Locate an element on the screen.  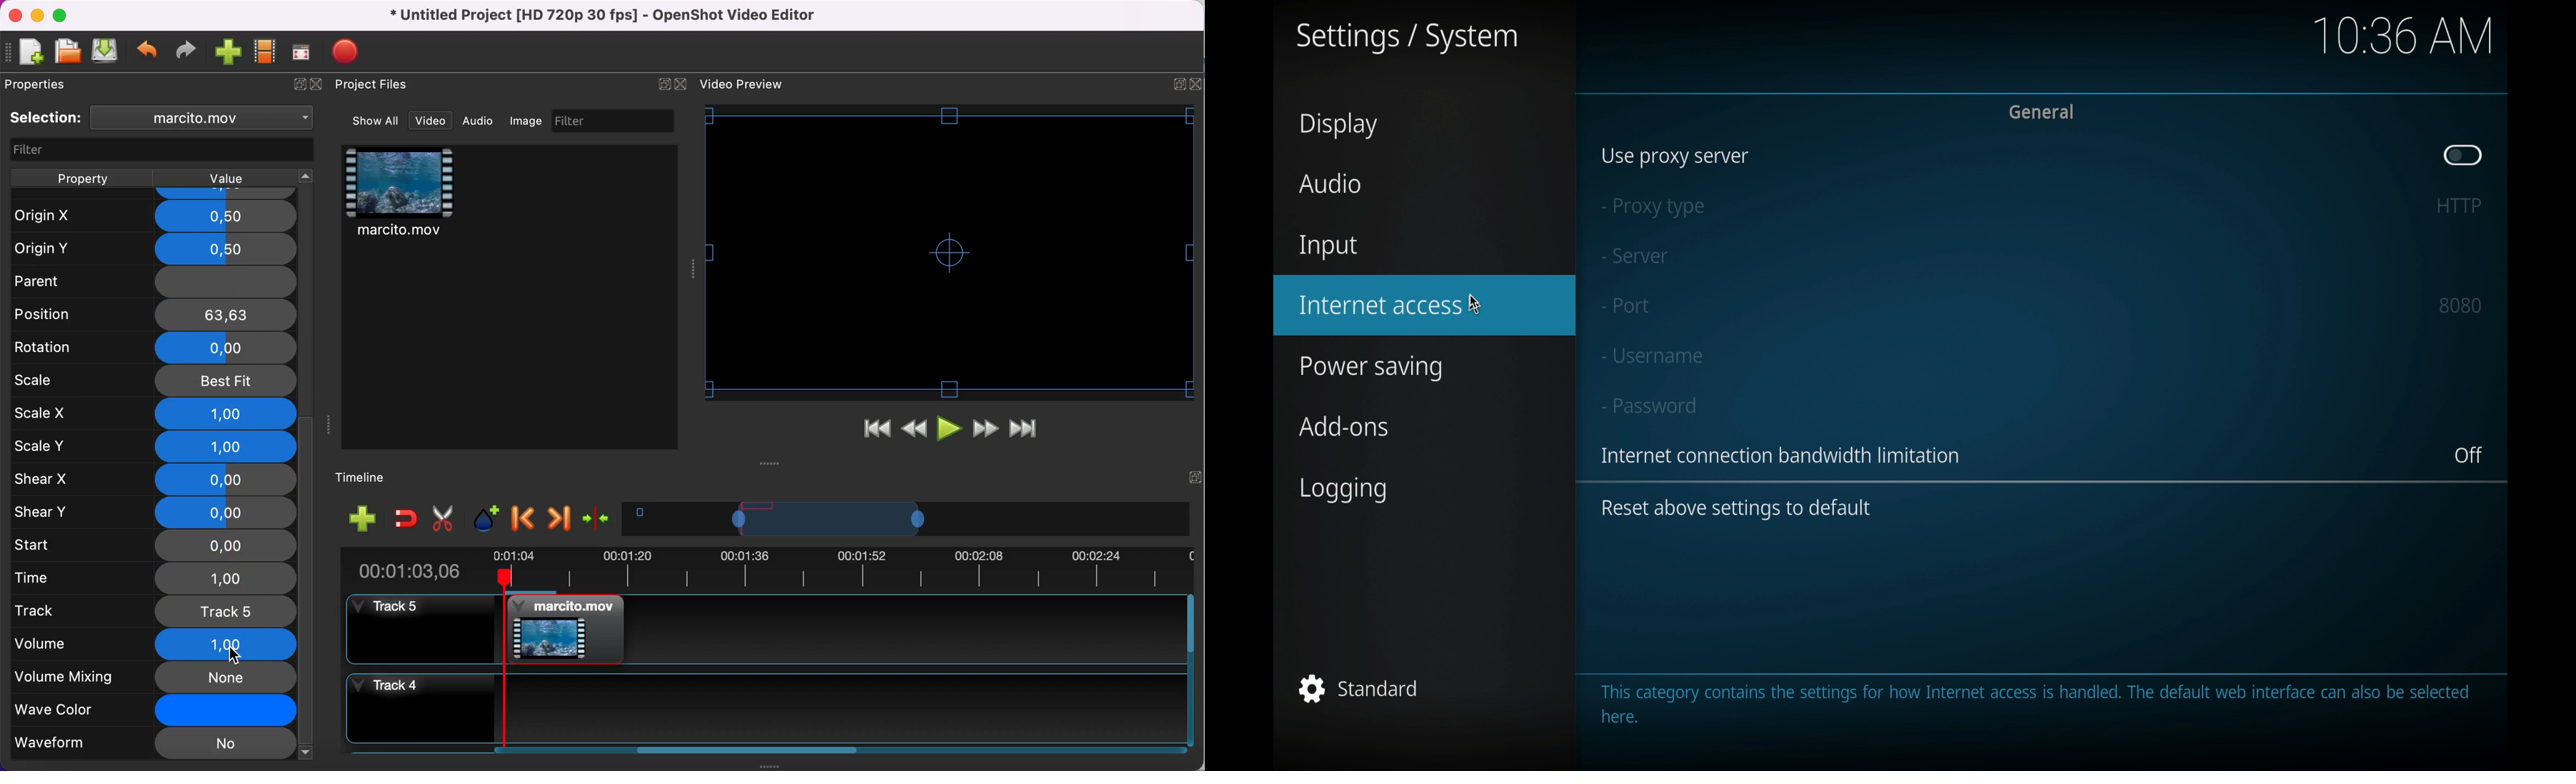
selection is located at coordinates (46, 118).